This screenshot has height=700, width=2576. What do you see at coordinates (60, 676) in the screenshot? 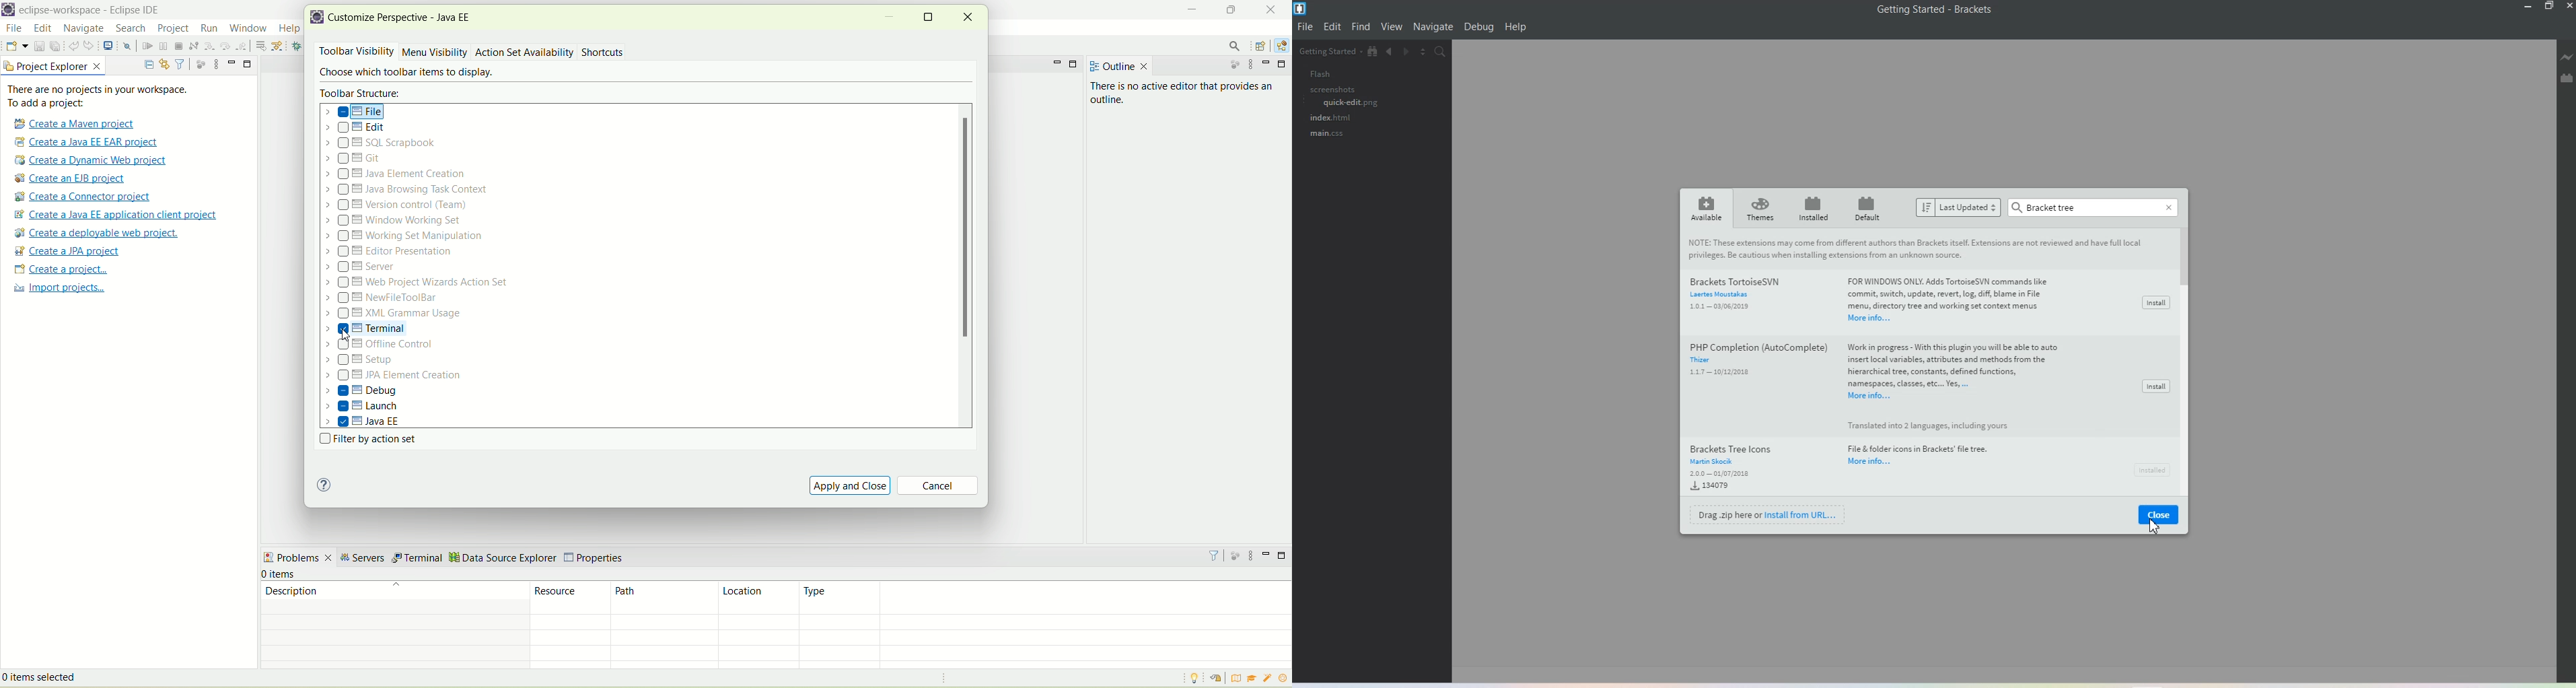
I see `items selected` at bounding box center [60, 676].